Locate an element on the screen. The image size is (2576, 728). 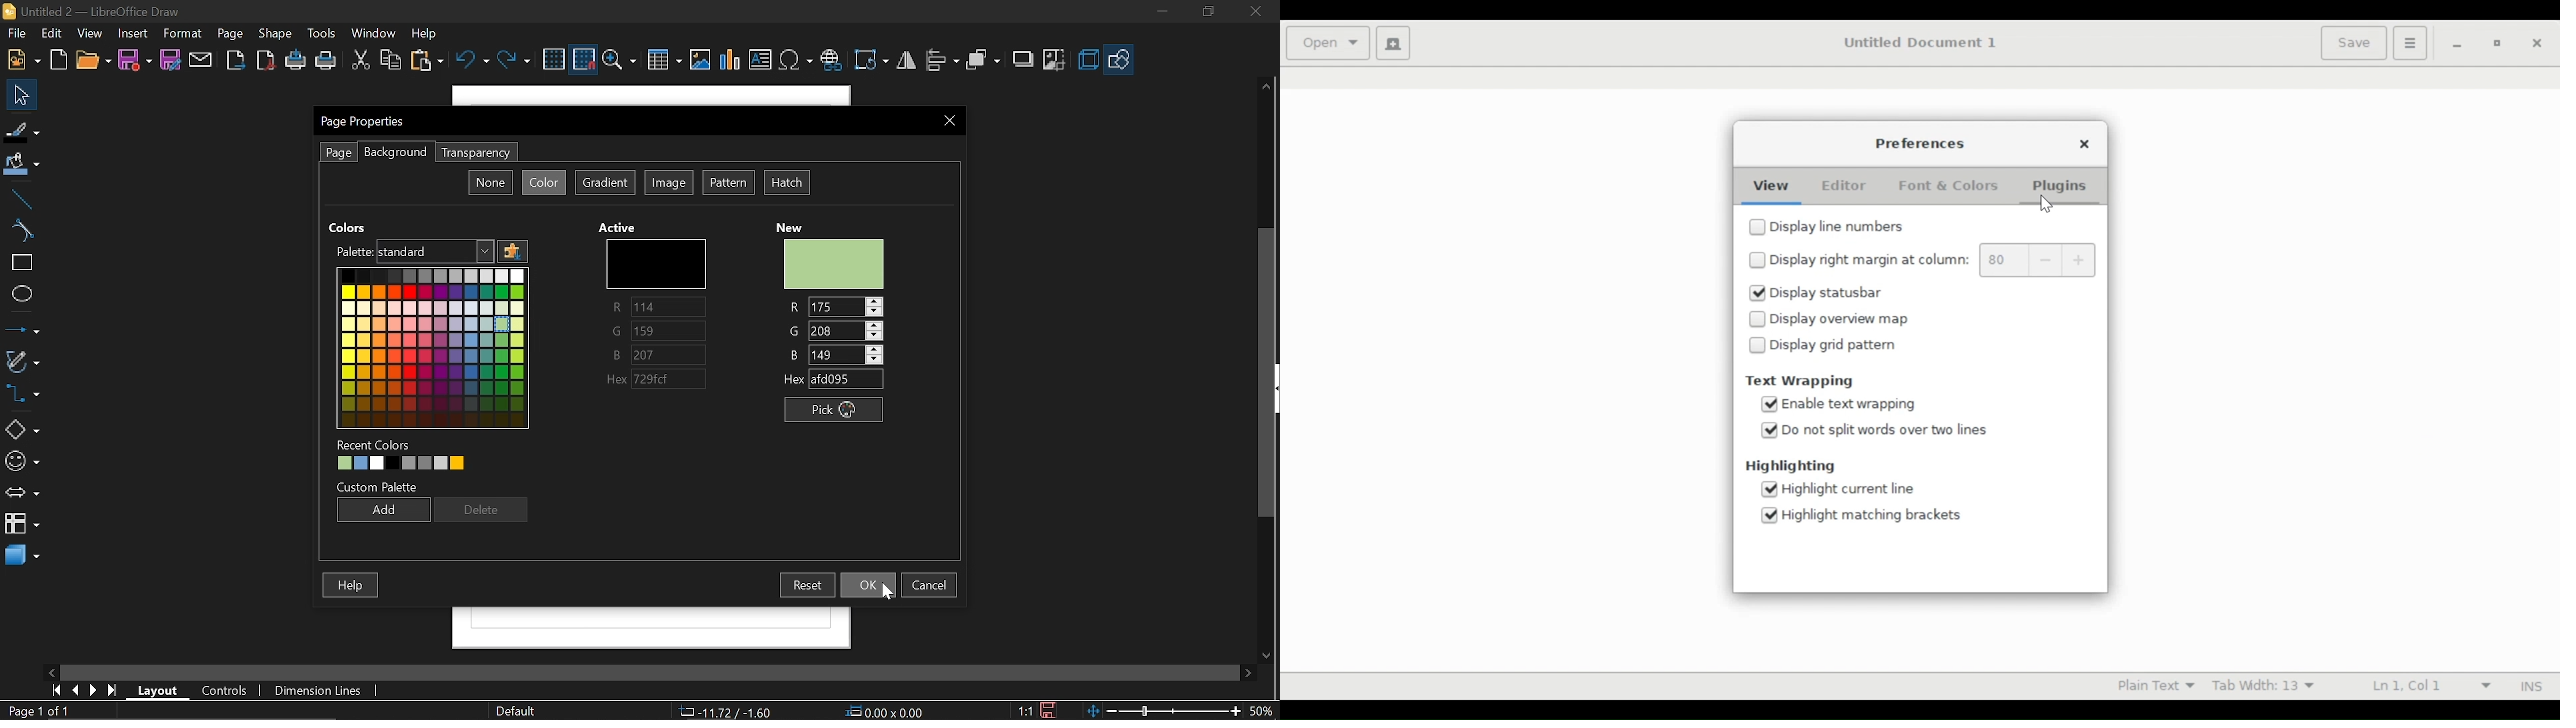
Cursor is located at coordinates (877, 595).